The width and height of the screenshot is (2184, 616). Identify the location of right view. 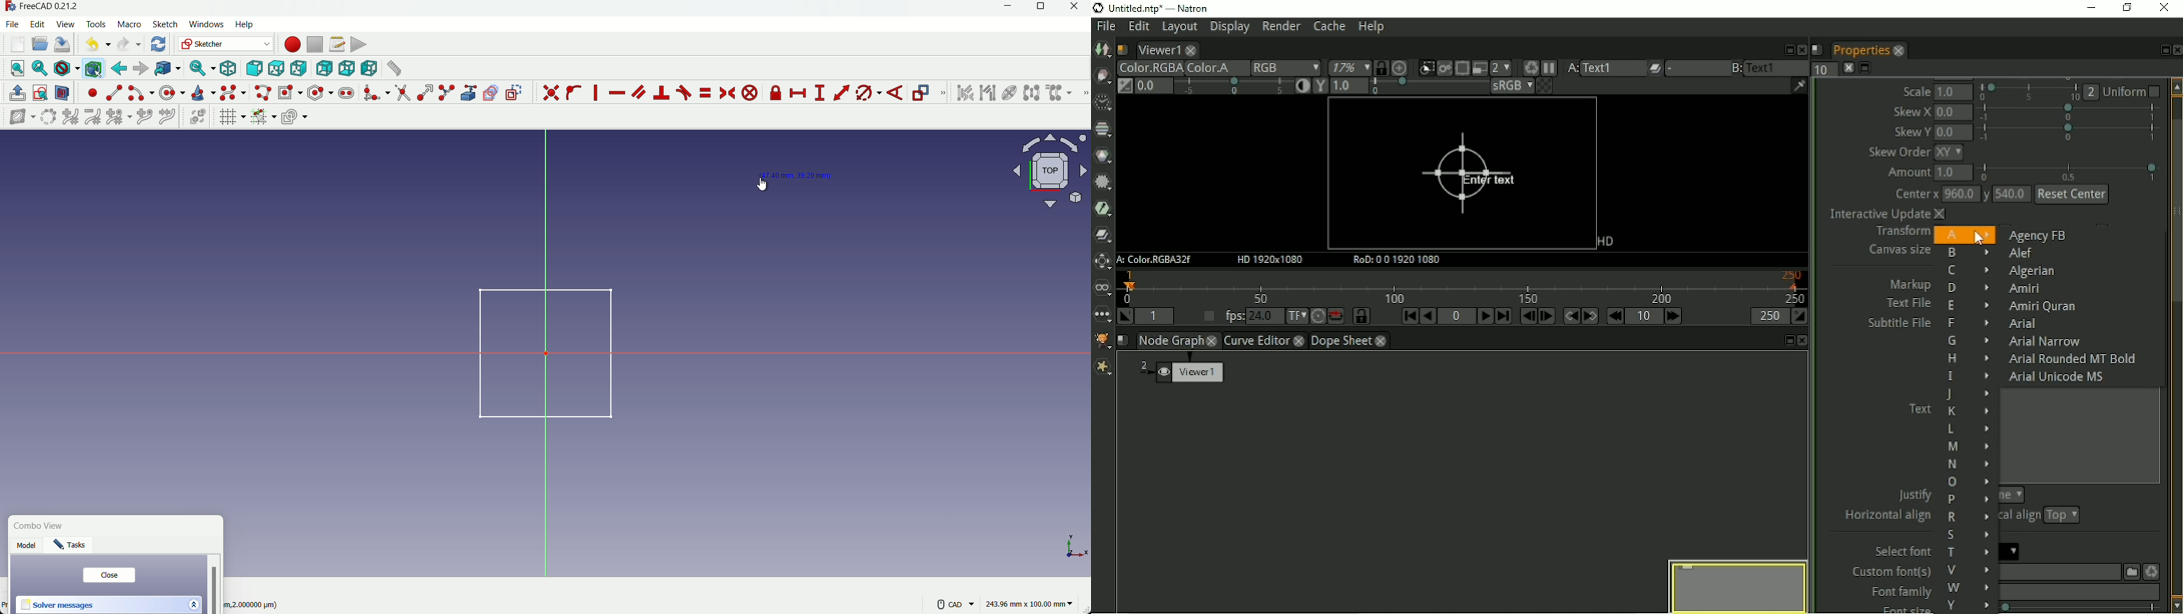
(300, 69).